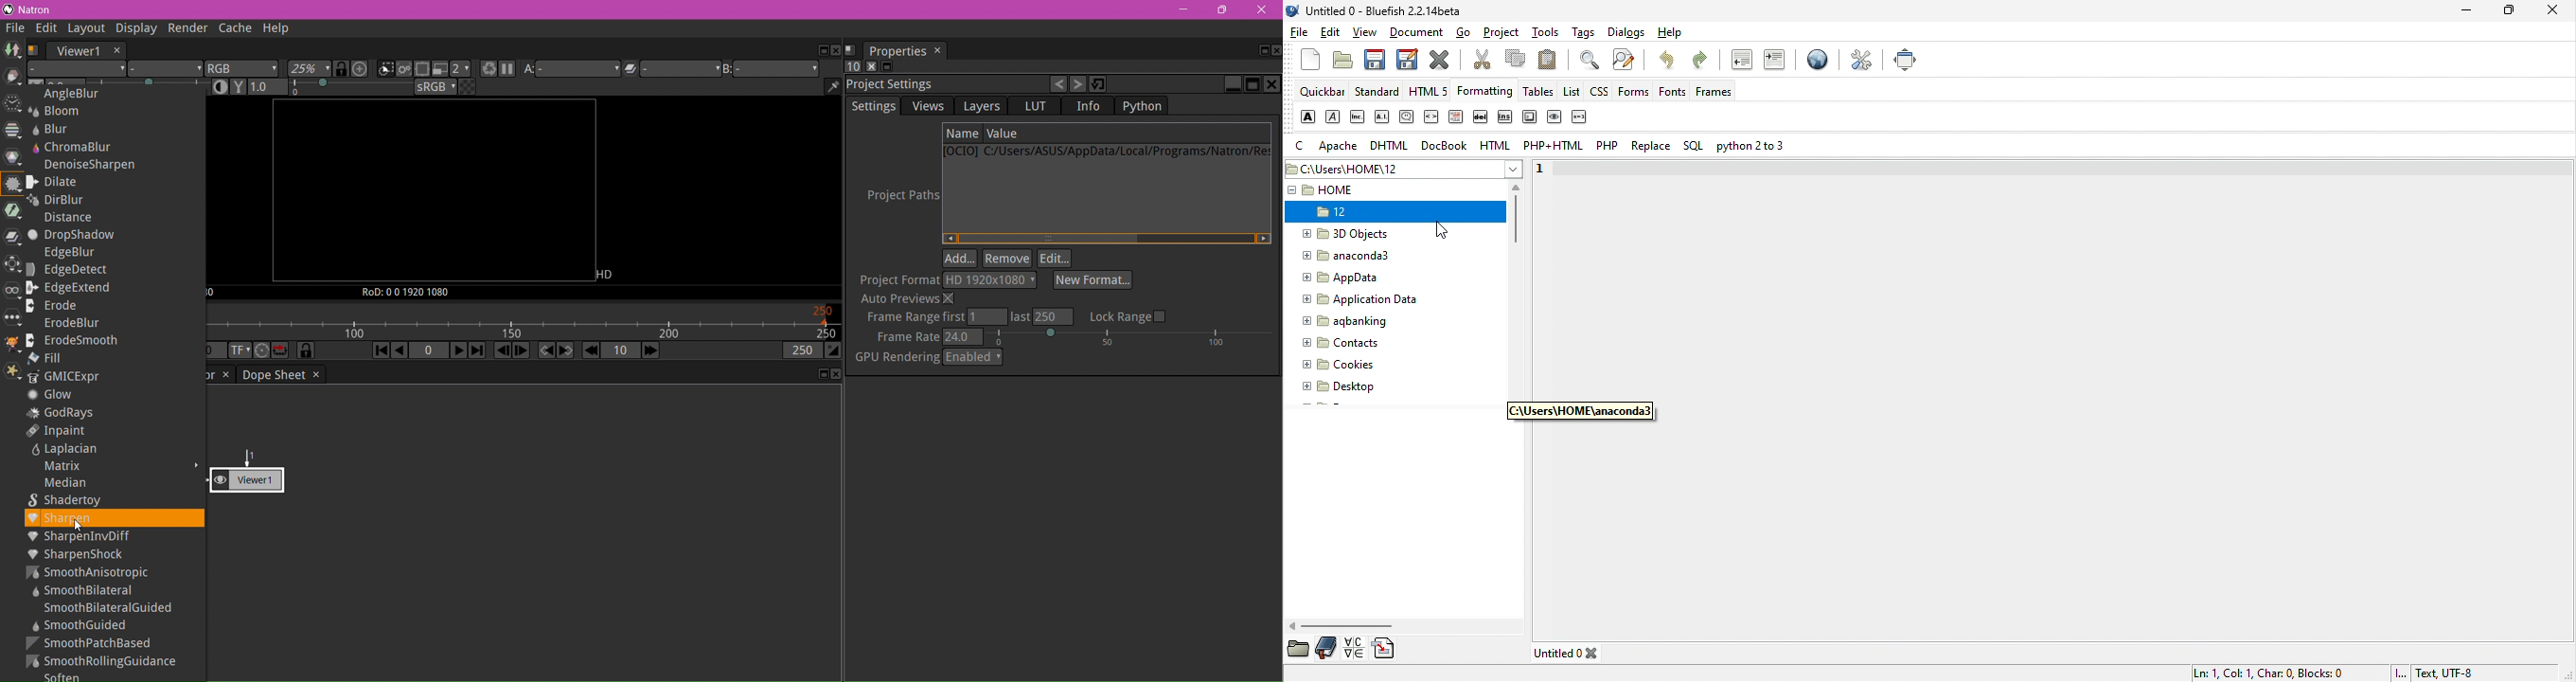 This screenshot has width=2576, height=700. Describe the element at coordinates (1503, 33) in the screenshot. I see `project` at that location.